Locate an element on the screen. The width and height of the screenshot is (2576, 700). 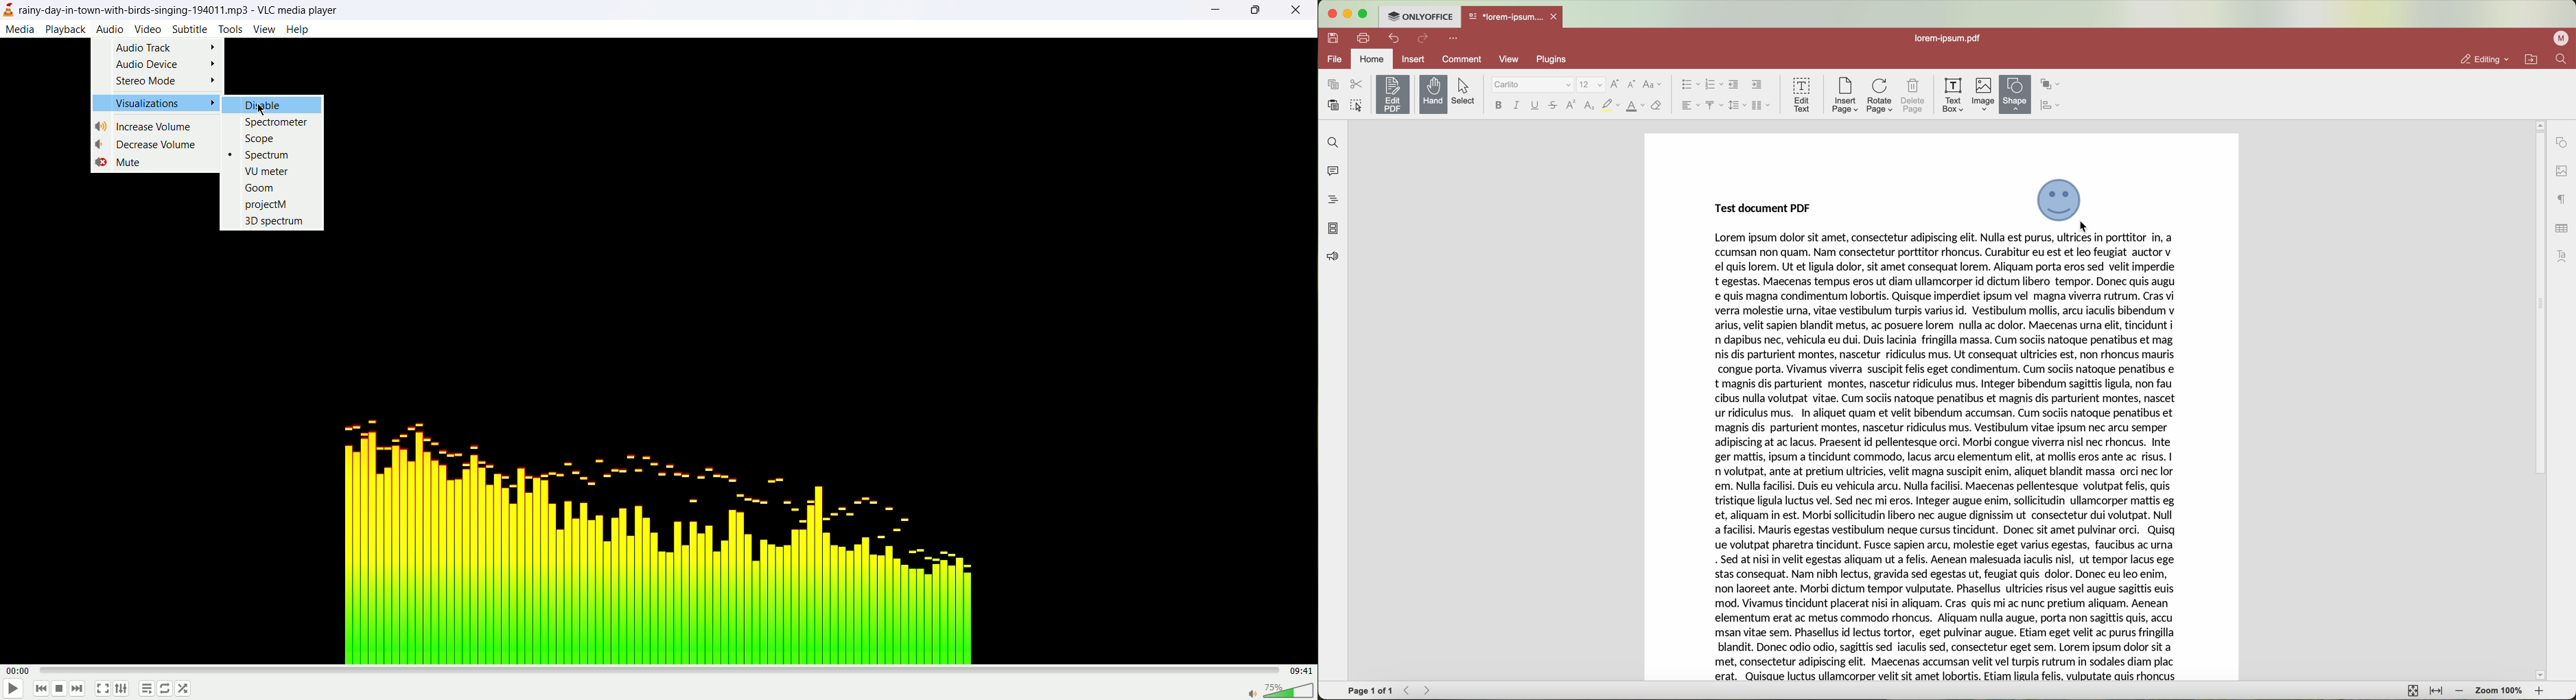
zoom in is located at coordinates (2539, 691).